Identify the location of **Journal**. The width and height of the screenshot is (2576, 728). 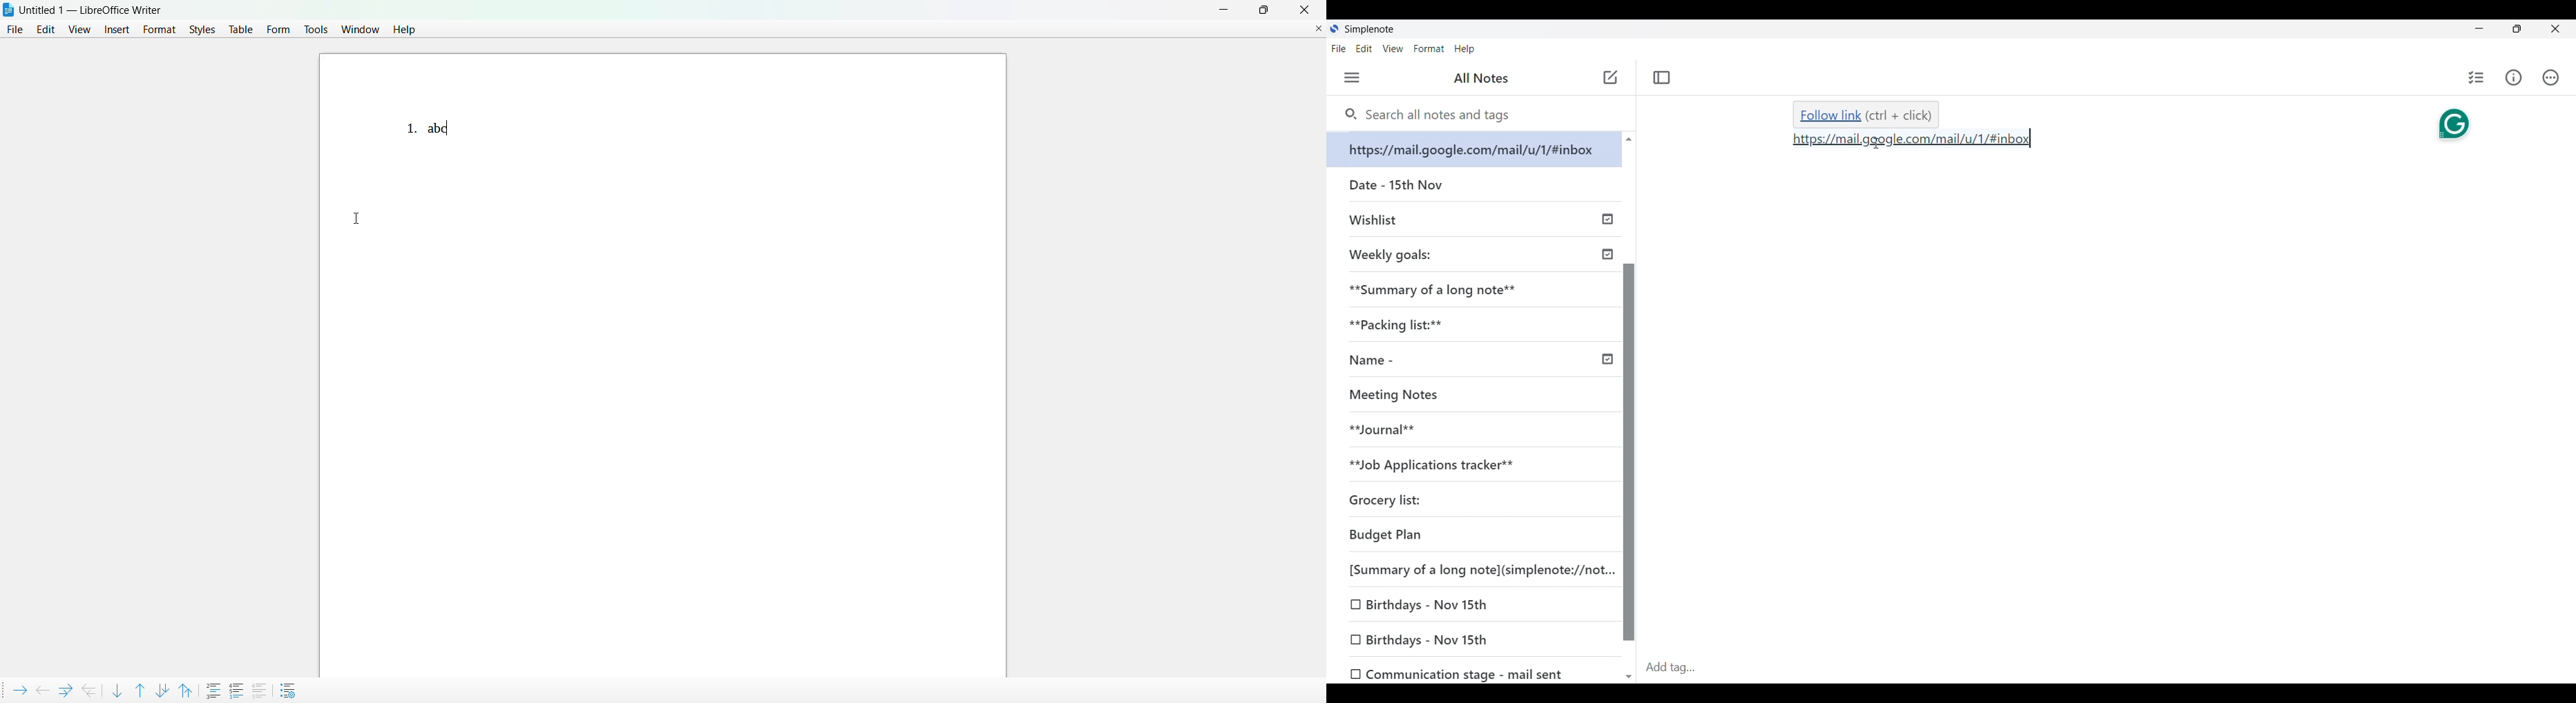
(1386, 428).